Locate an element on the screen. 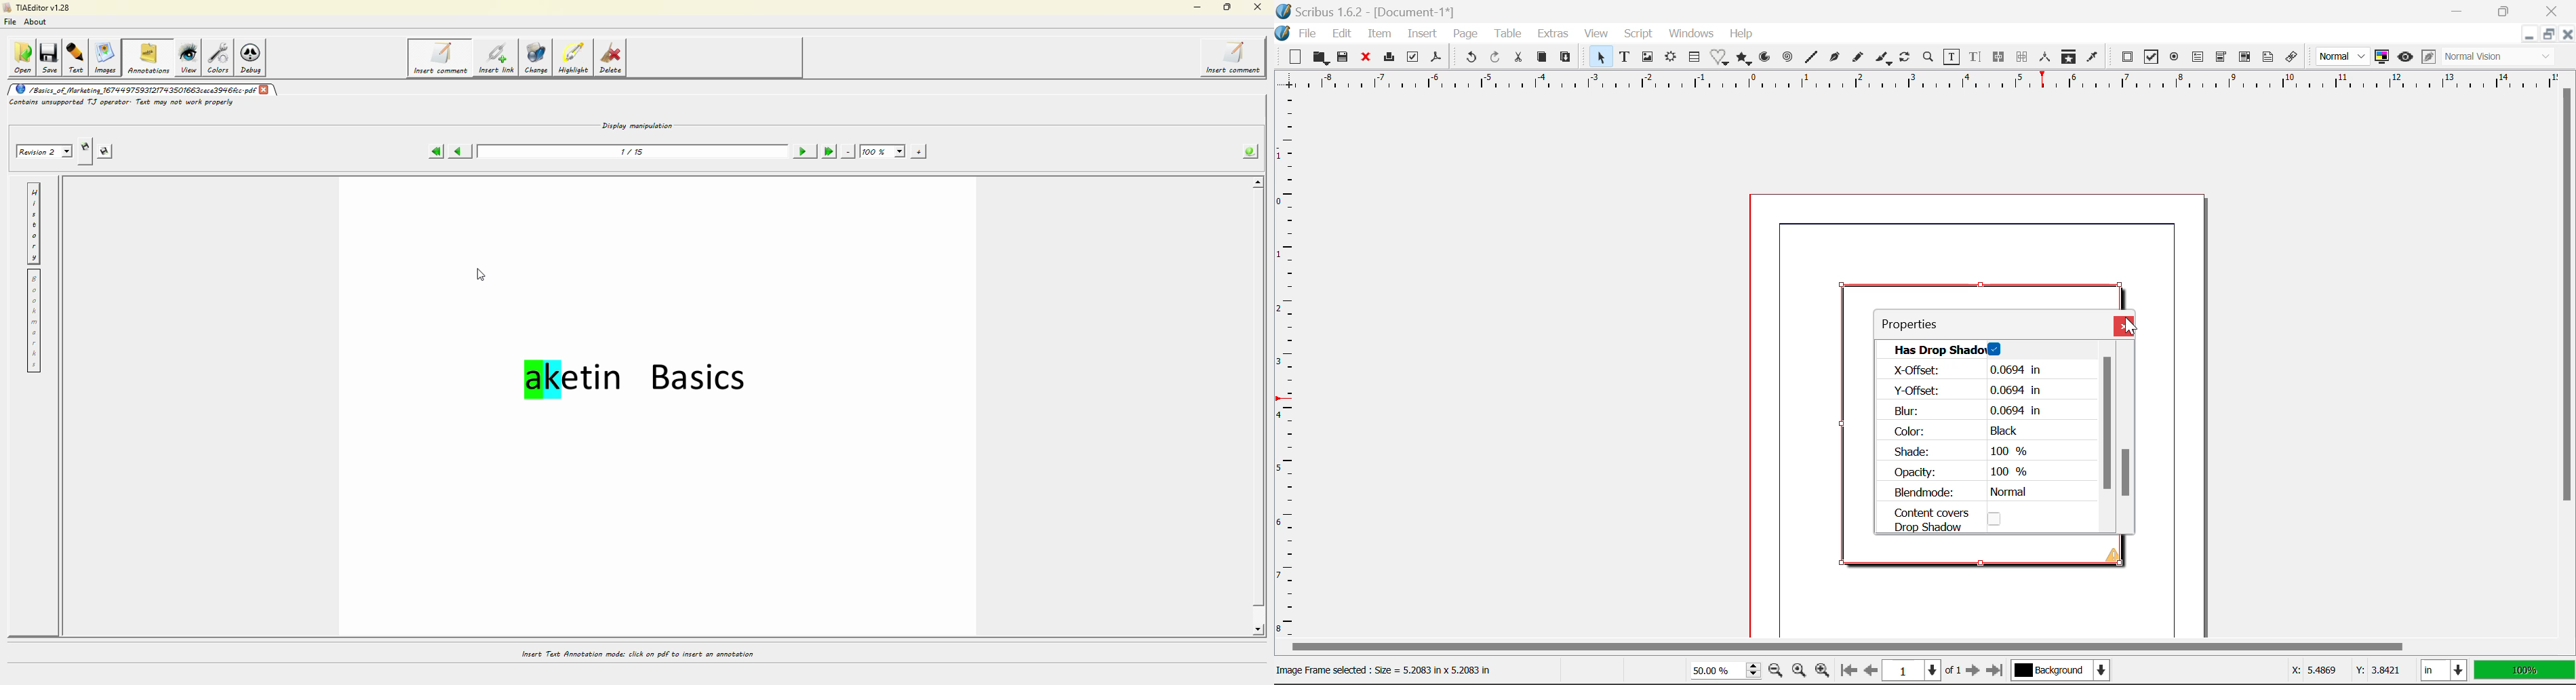 The width and height of the screenshot is (2576, 700). Restore Down is located at coordinates (2527, 36).